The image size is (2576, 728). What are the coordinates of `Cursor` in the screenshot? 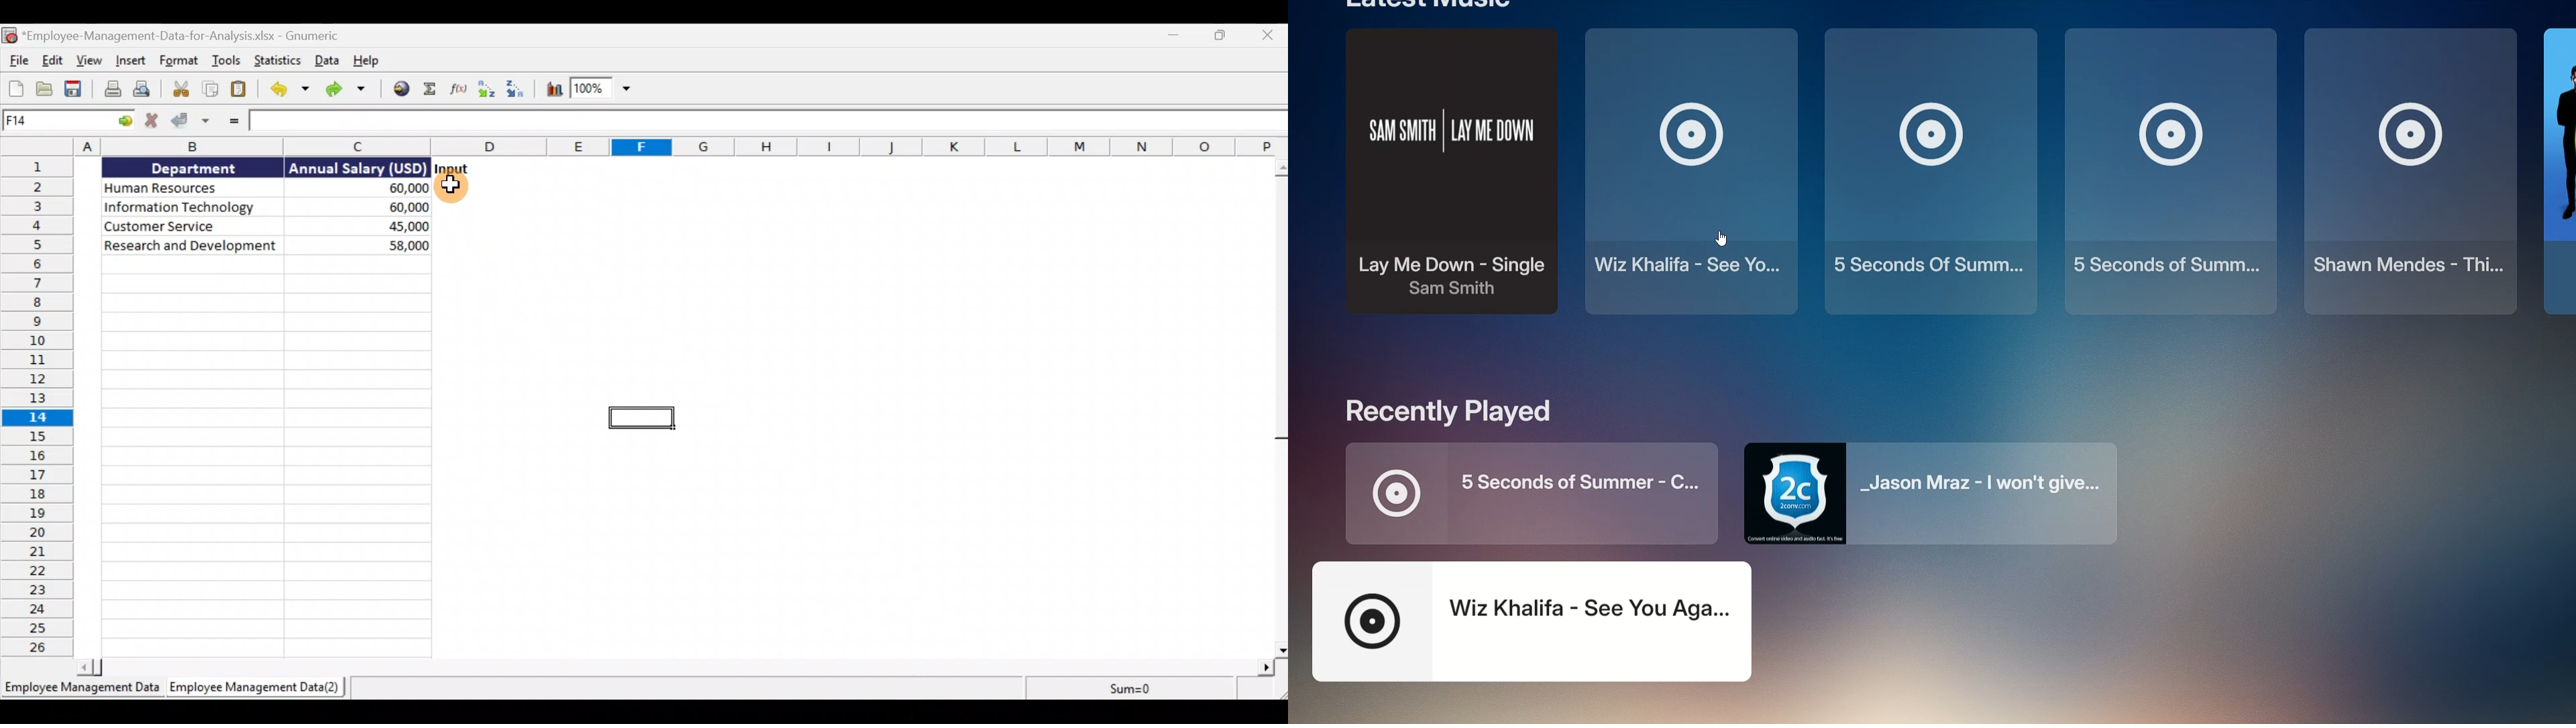 It's located at (452, 187).